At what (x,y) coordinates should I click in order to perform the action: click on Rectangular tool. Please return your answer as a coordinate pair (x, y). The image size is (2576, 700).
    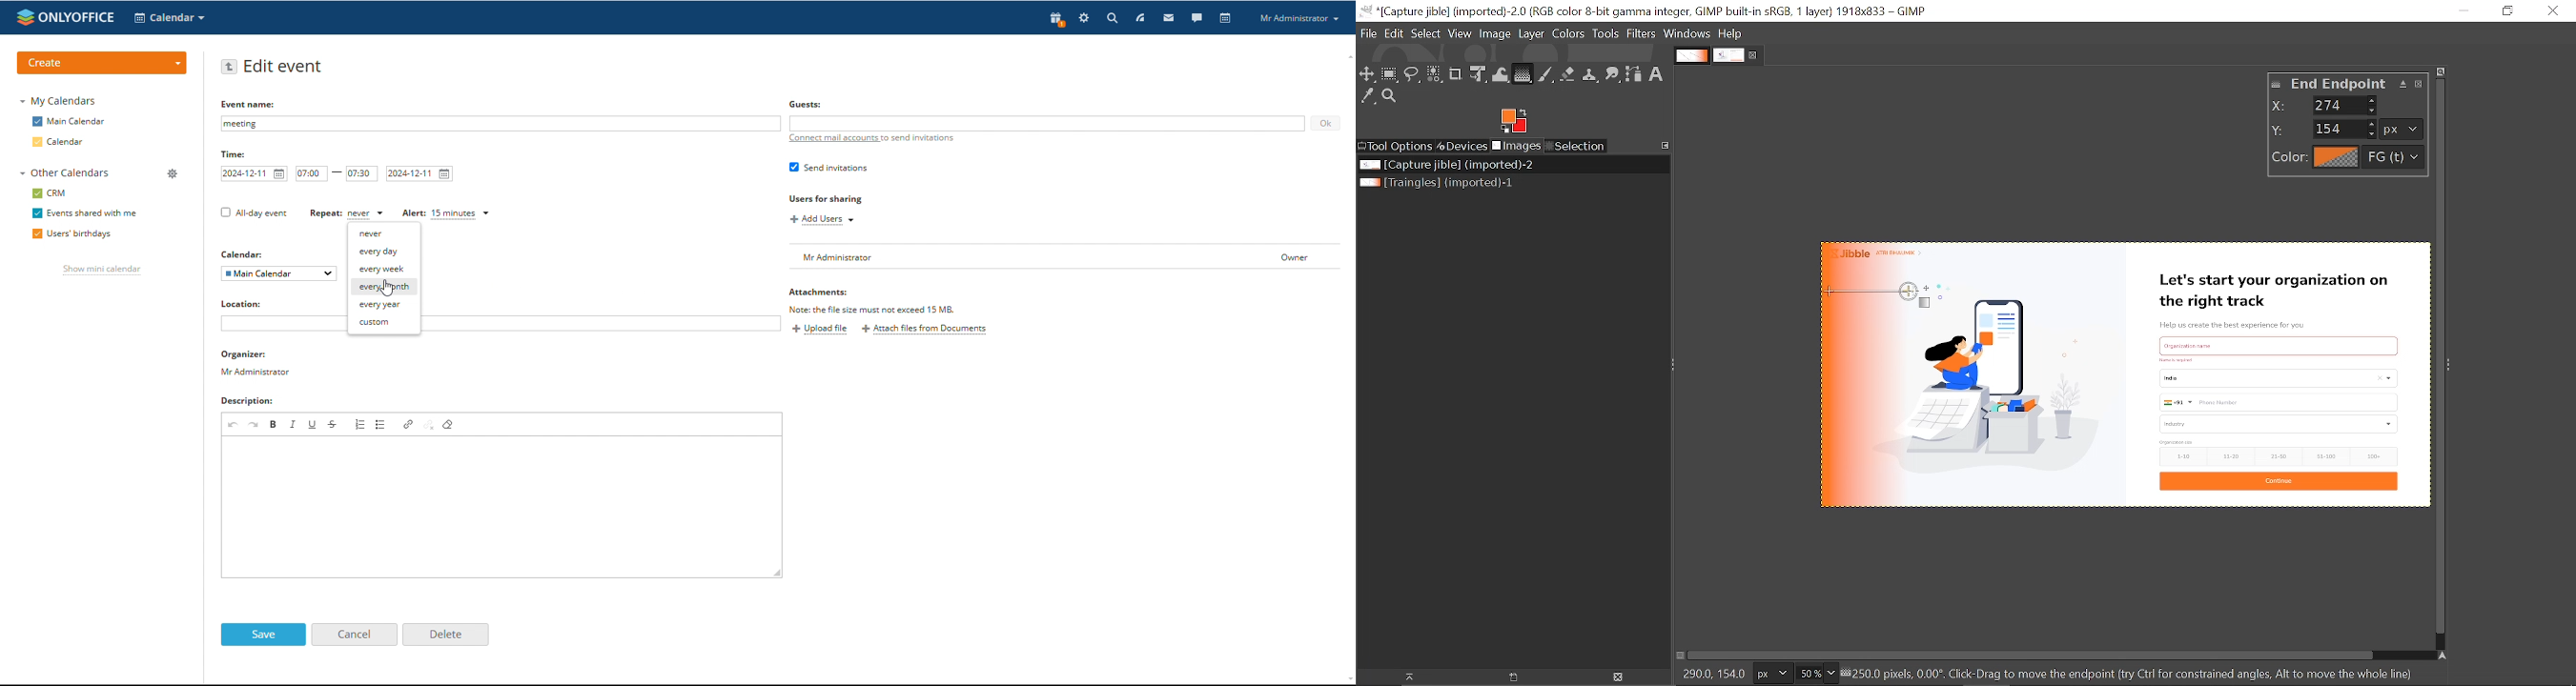
    Looking at the image, I should click on (1391, 76).